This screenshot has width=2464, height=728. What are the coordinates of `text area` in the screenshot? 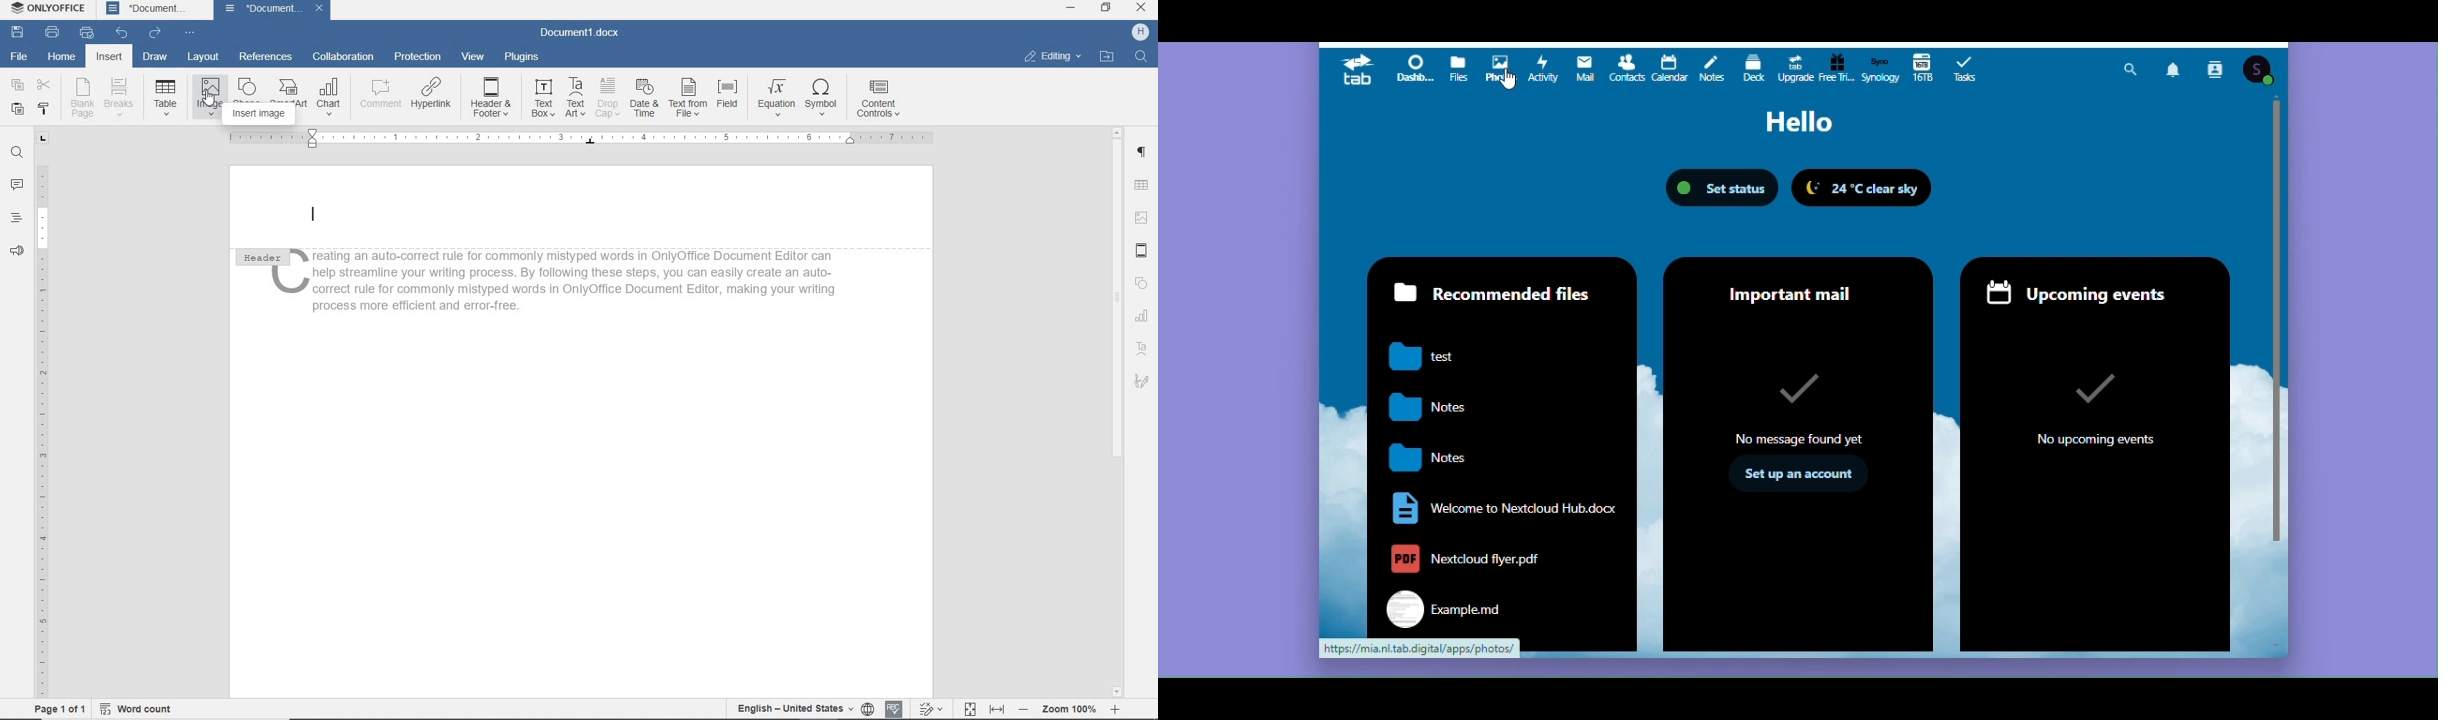 It's located at (1143, 348).